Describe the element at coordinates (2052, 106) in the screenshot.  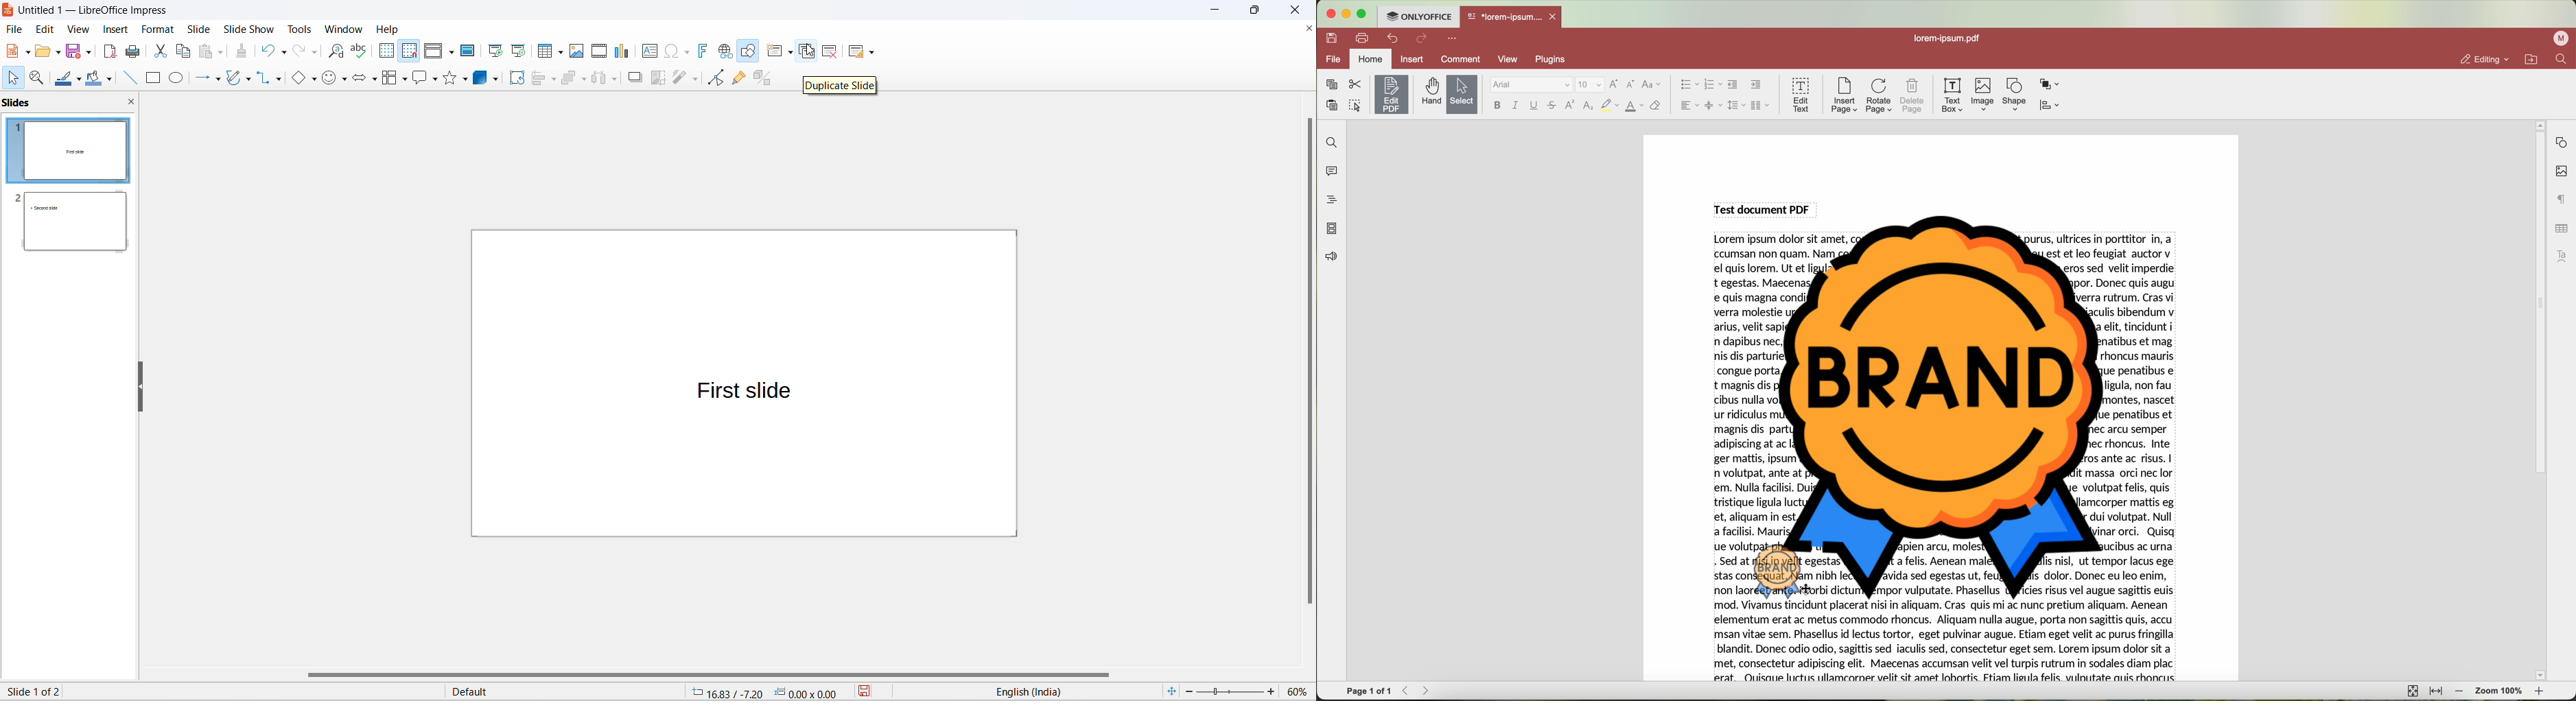
I see `align shape` at that location.